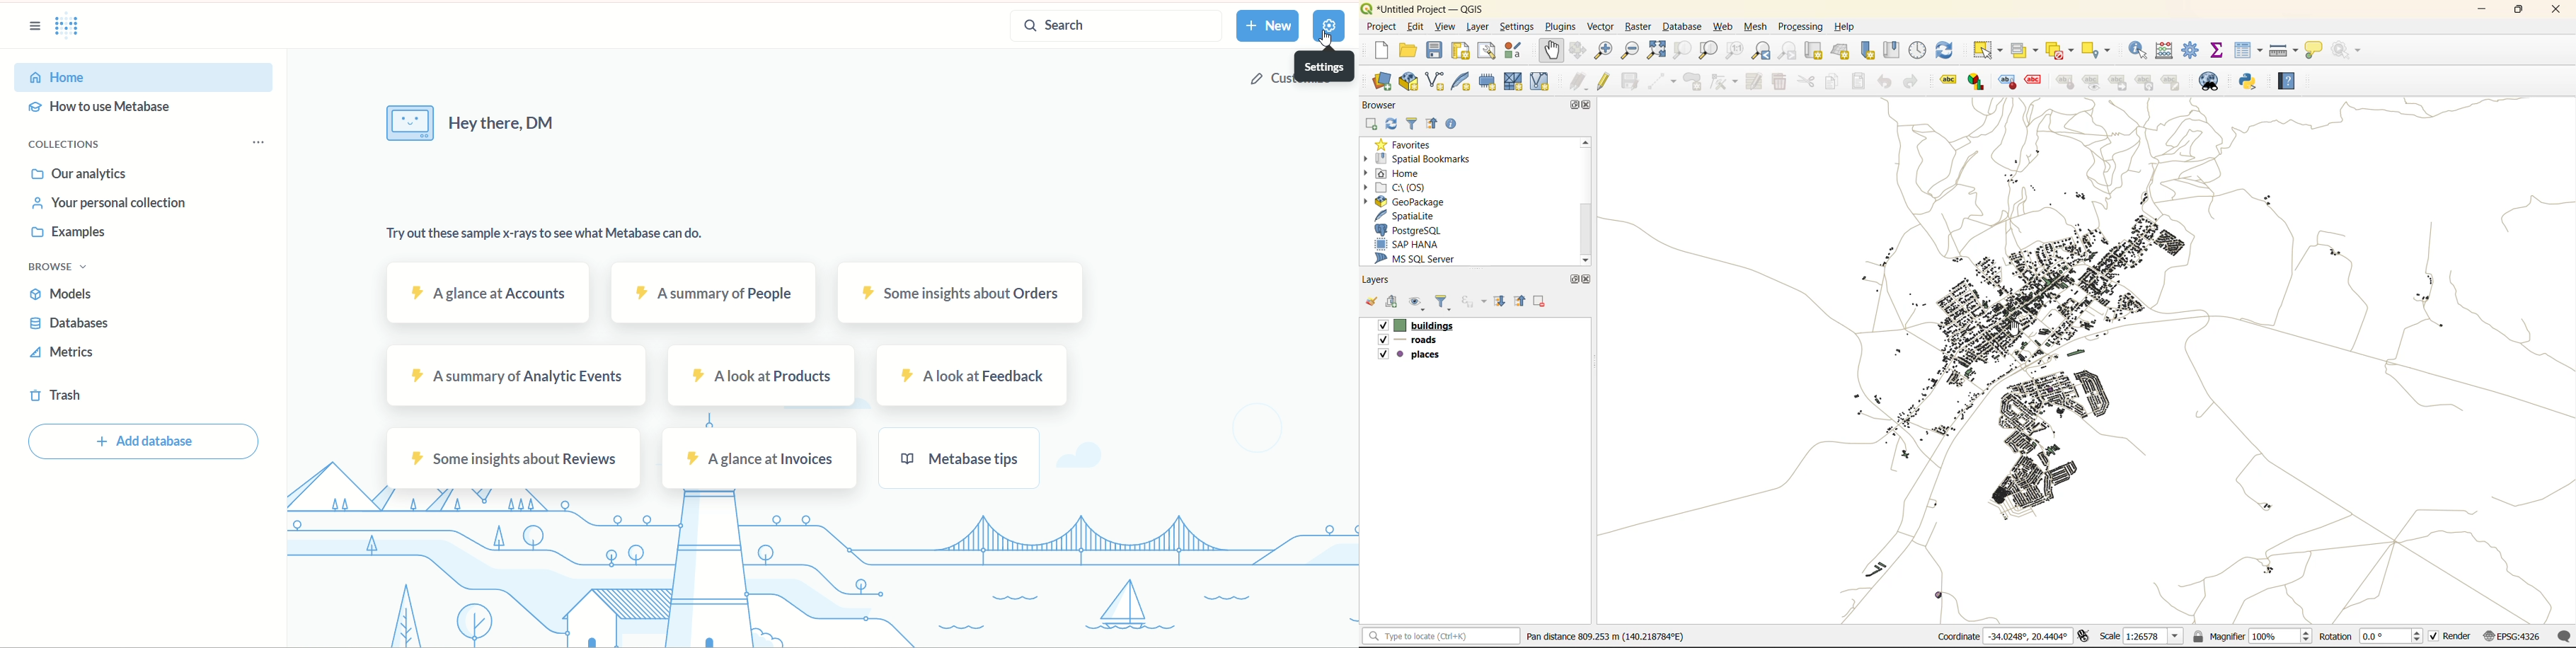 This screenshot has height=672, width=2576. What do you see at coordinates (1385, 29) in the screenshot?
I see `project` at bounding box center [1385, 29].